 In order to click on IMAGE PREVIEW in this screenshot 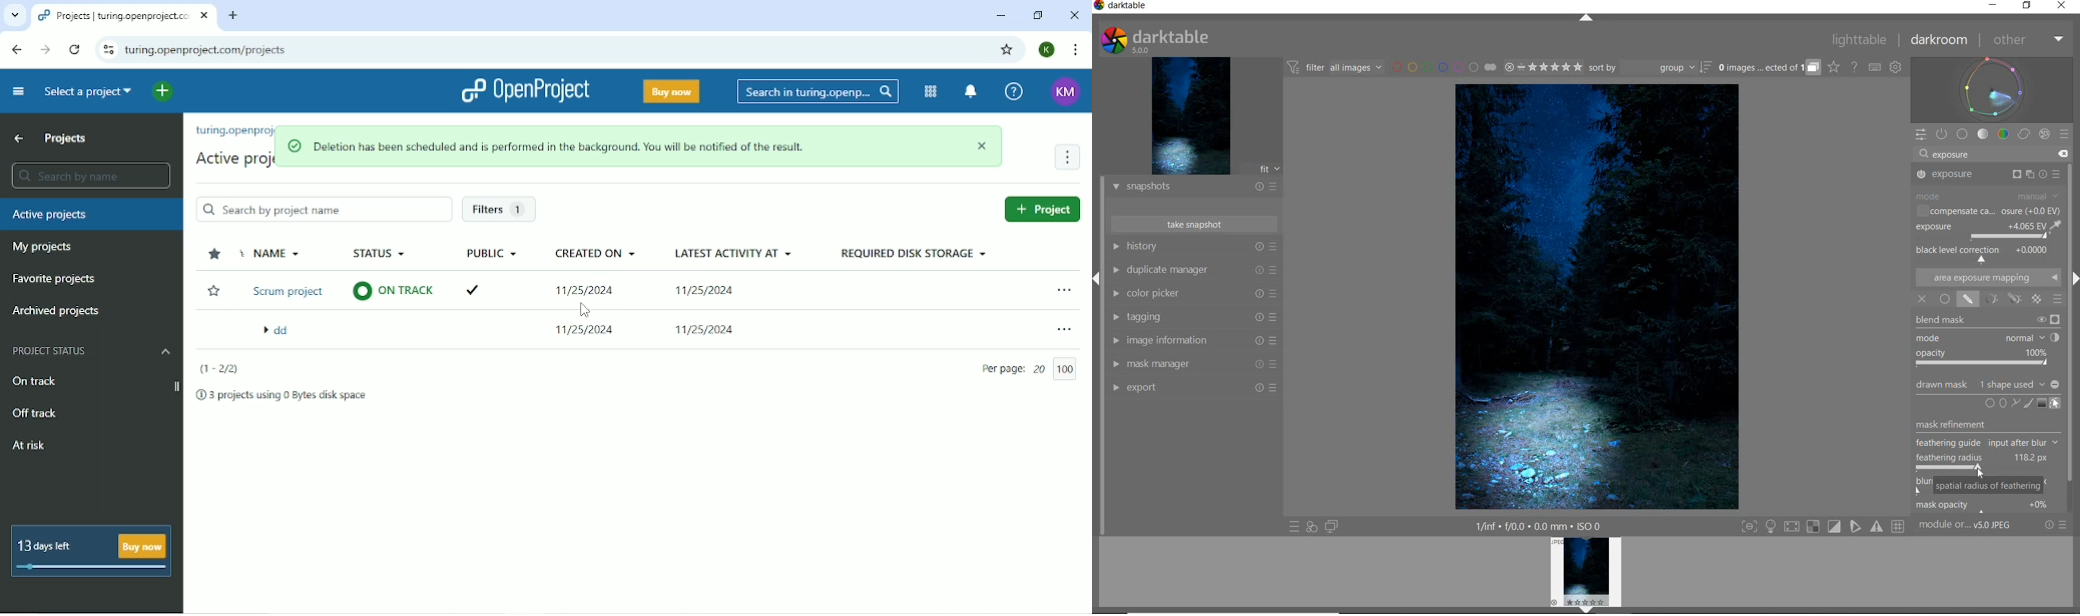, I will do `click(1191, 115)`.